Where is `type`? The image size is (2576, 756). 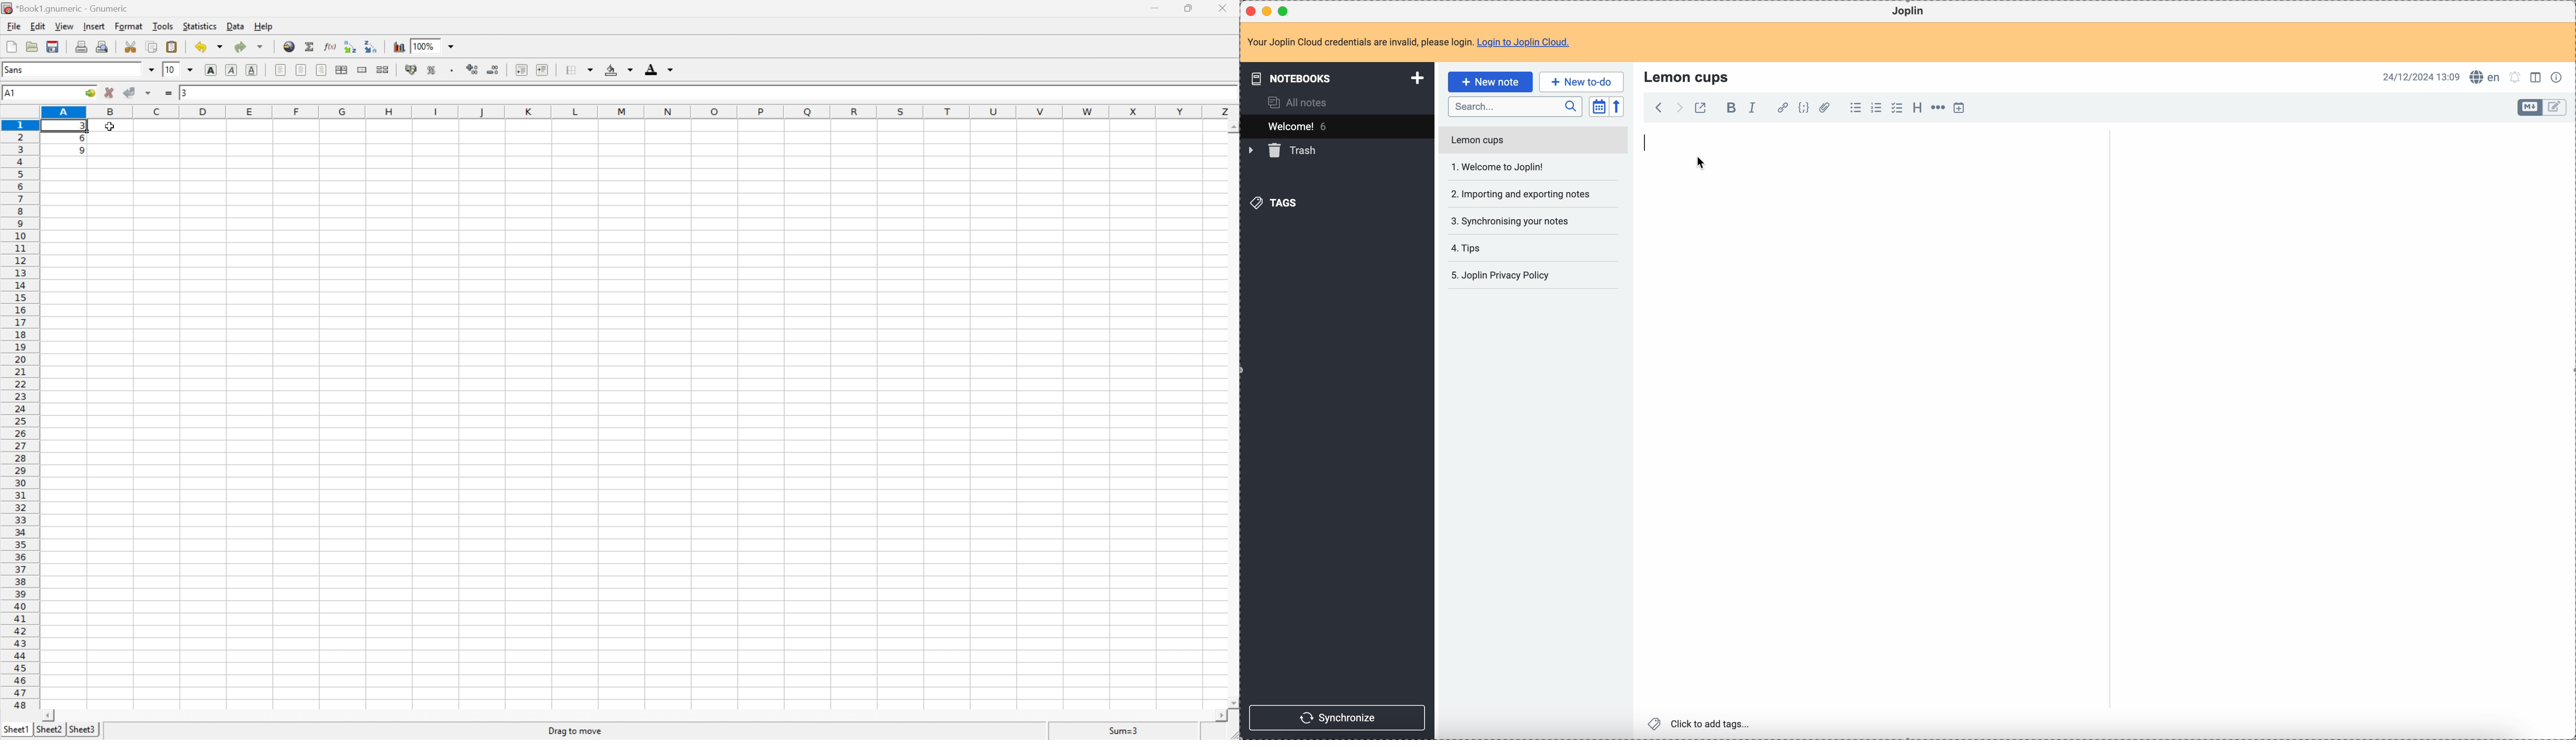
type is located at coordinates (1648, 144).